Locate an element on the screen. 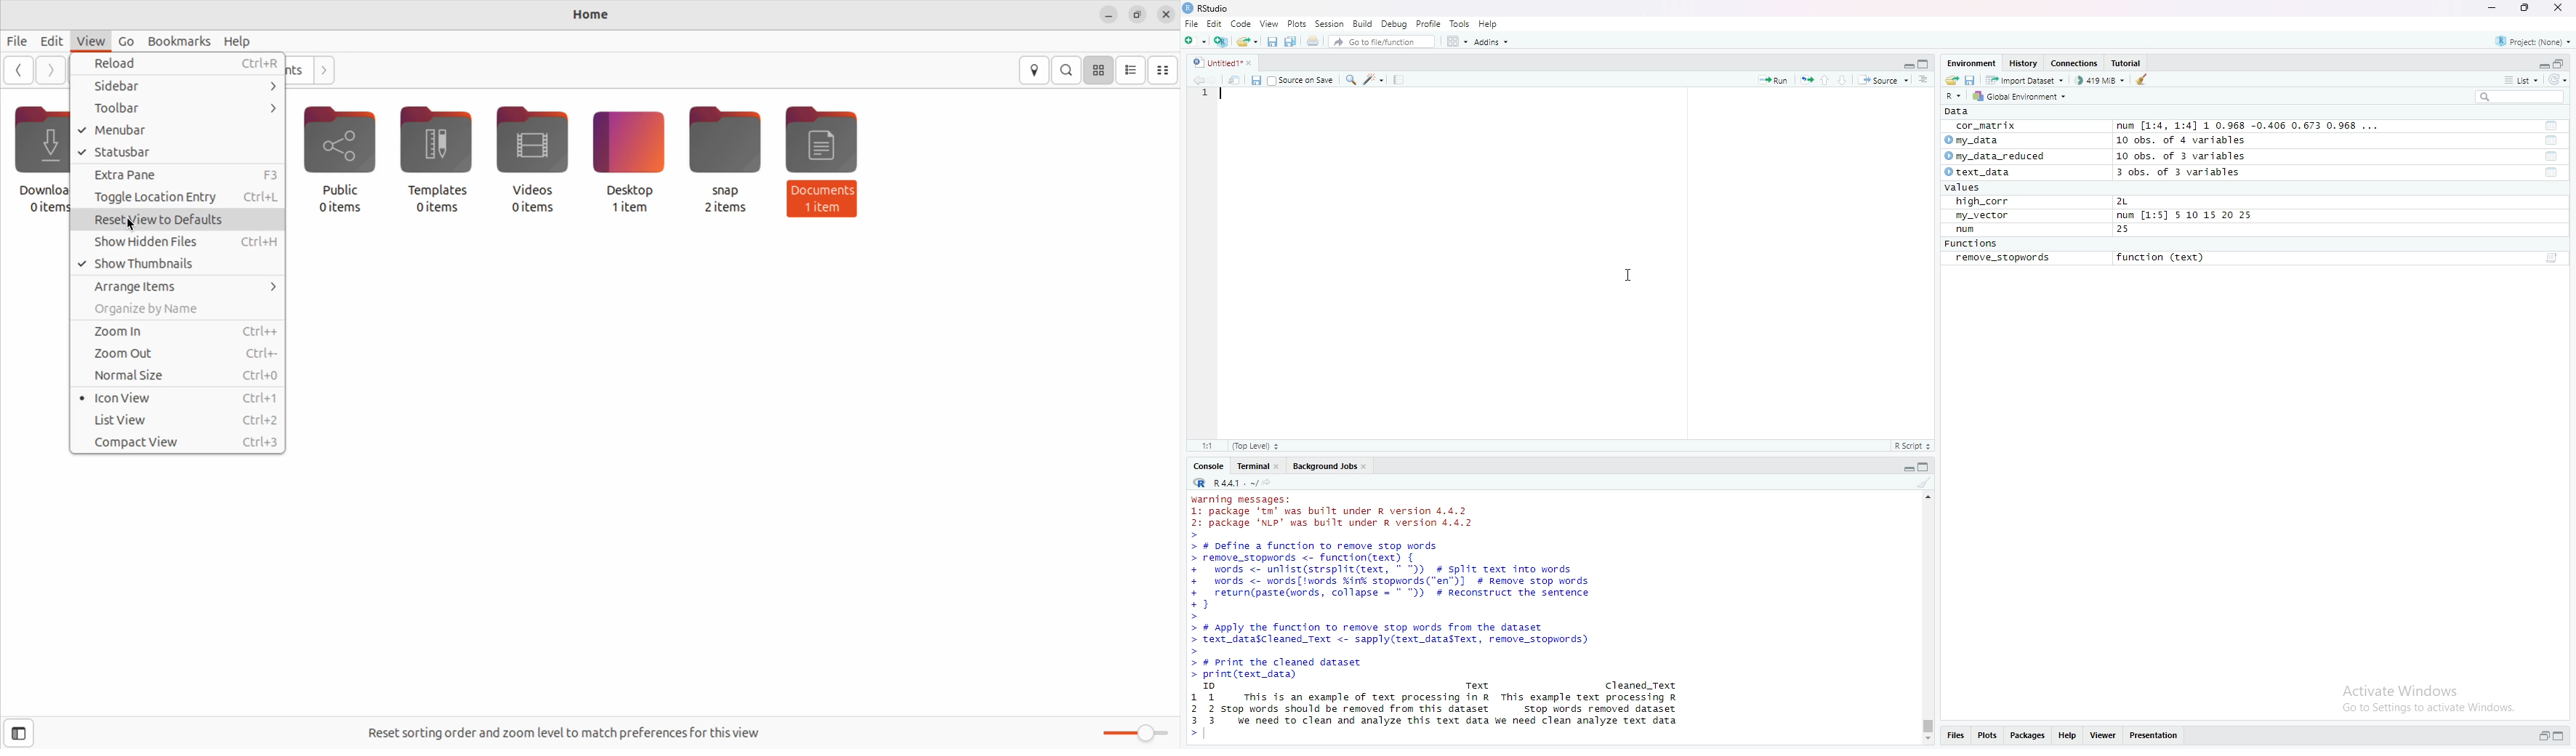 The image size is (2576, 756). Print is located at coordinates (1313, 41).